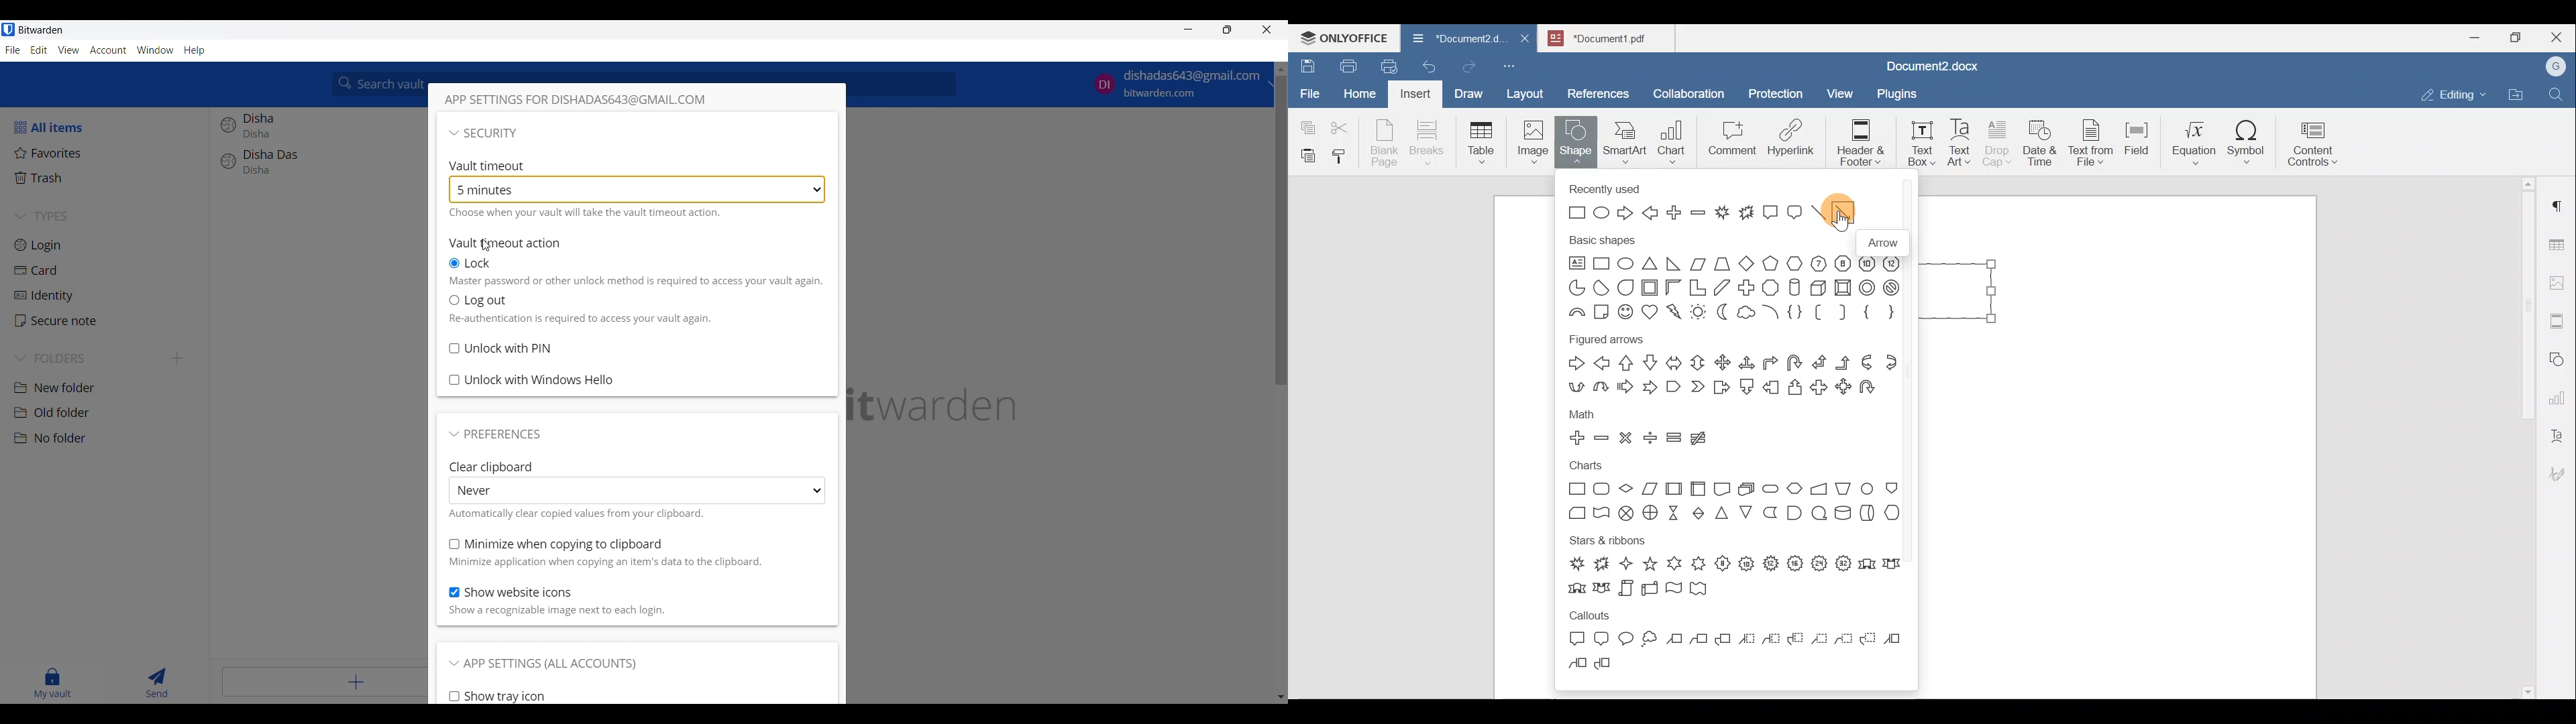 This screenshot has width=2576, height=728. What do you see at coordinates (1179, 84) in the screenshot?
I see ` account options` at bounding box center [1179, 84].